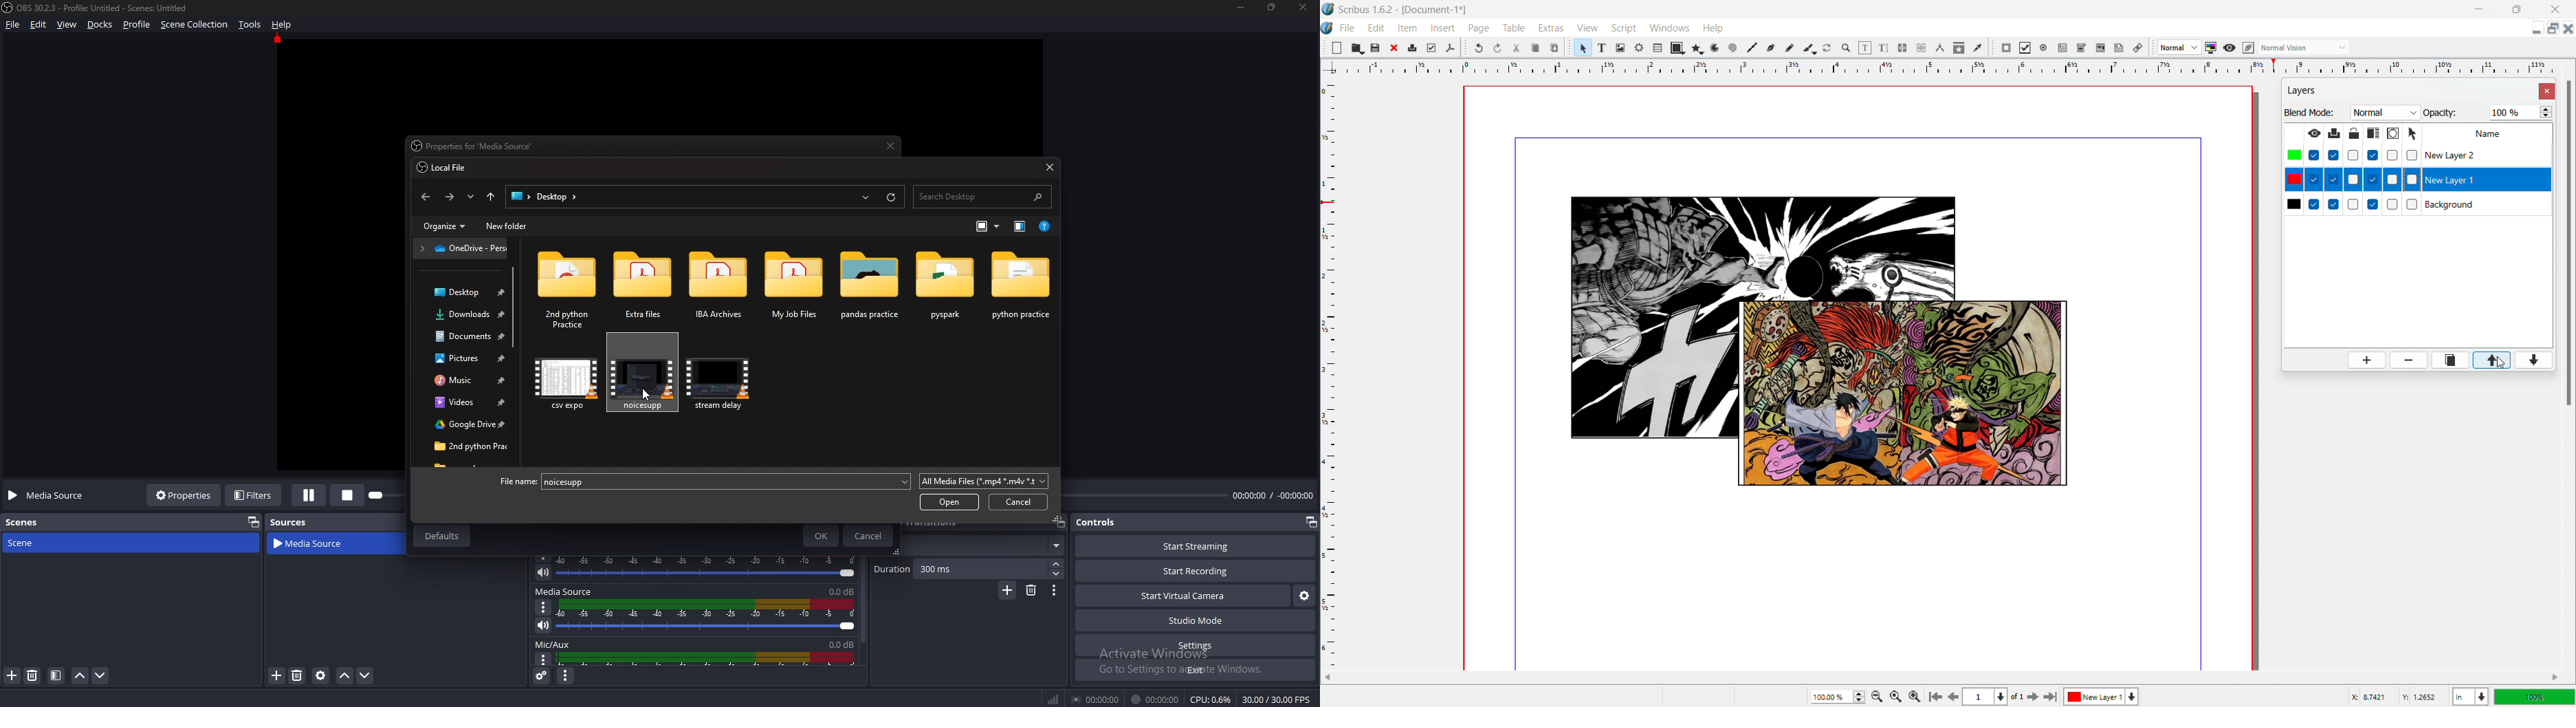  Describe the element at coordinates (1310, 523) in the screenshot. I see `pop out` at that location.